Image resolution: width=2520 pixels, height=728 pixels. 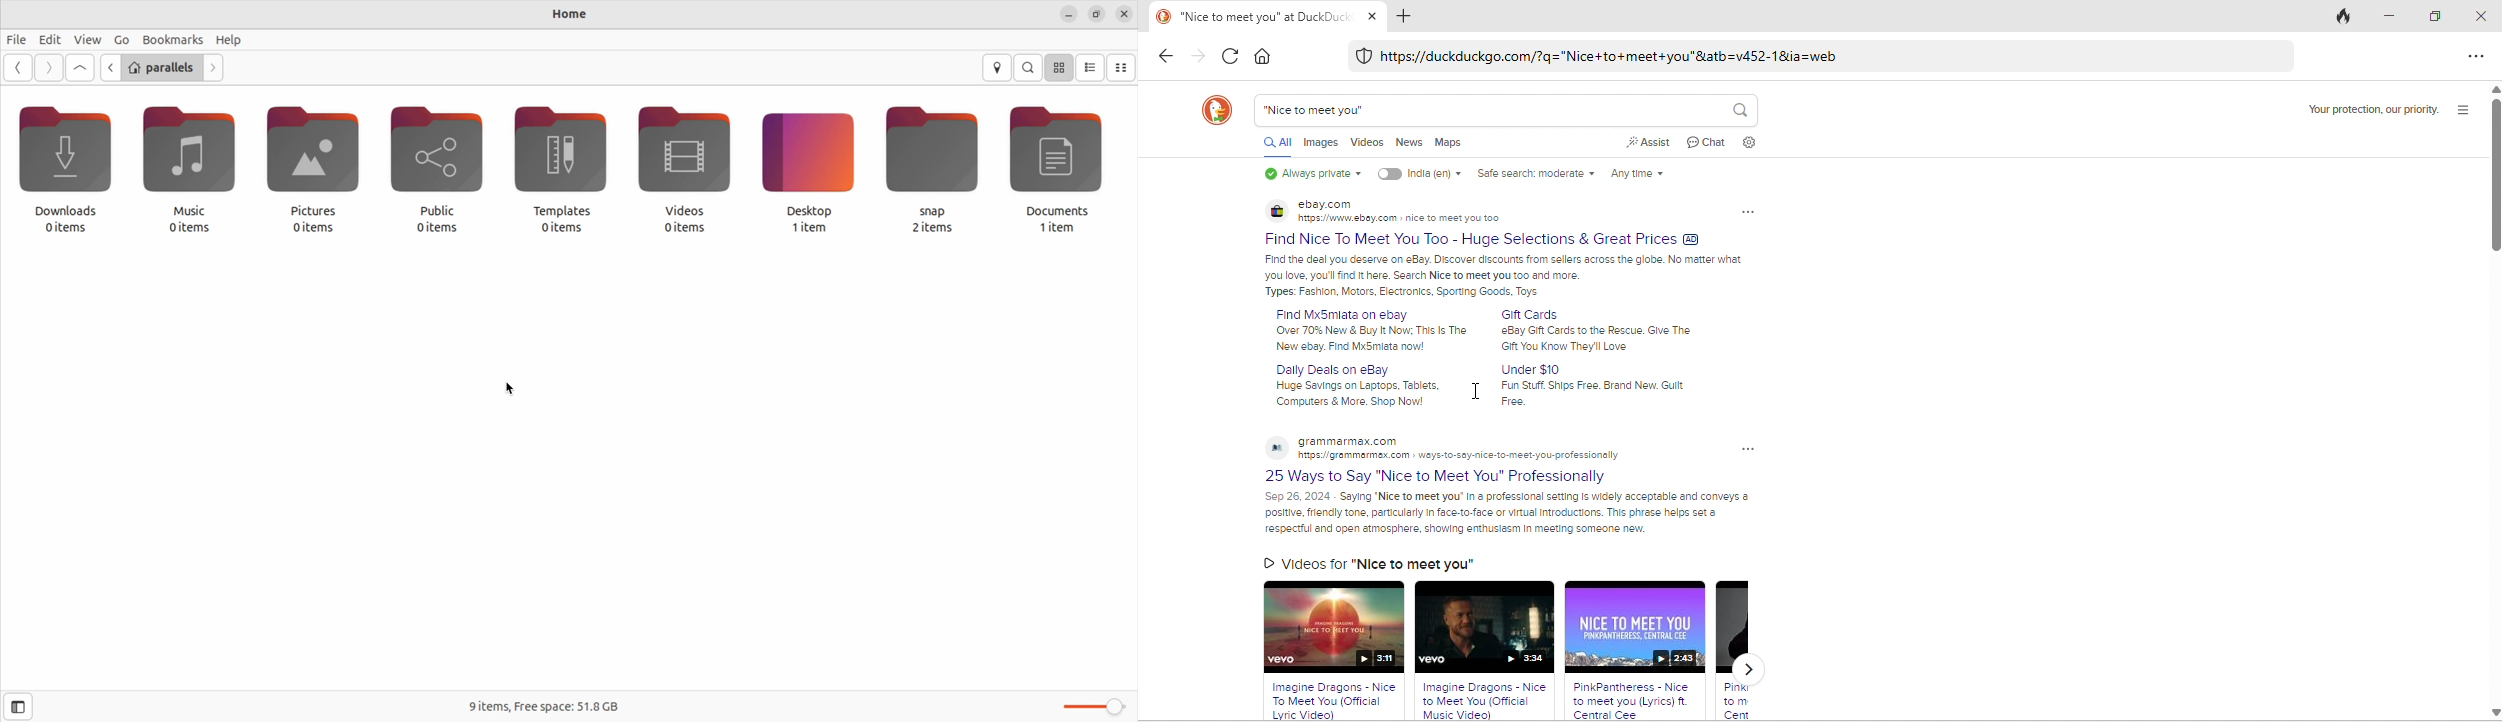 What do you see at coordinates (1322, 143) in the screenshot?
I see `images` at bounding box center [1322, 143].